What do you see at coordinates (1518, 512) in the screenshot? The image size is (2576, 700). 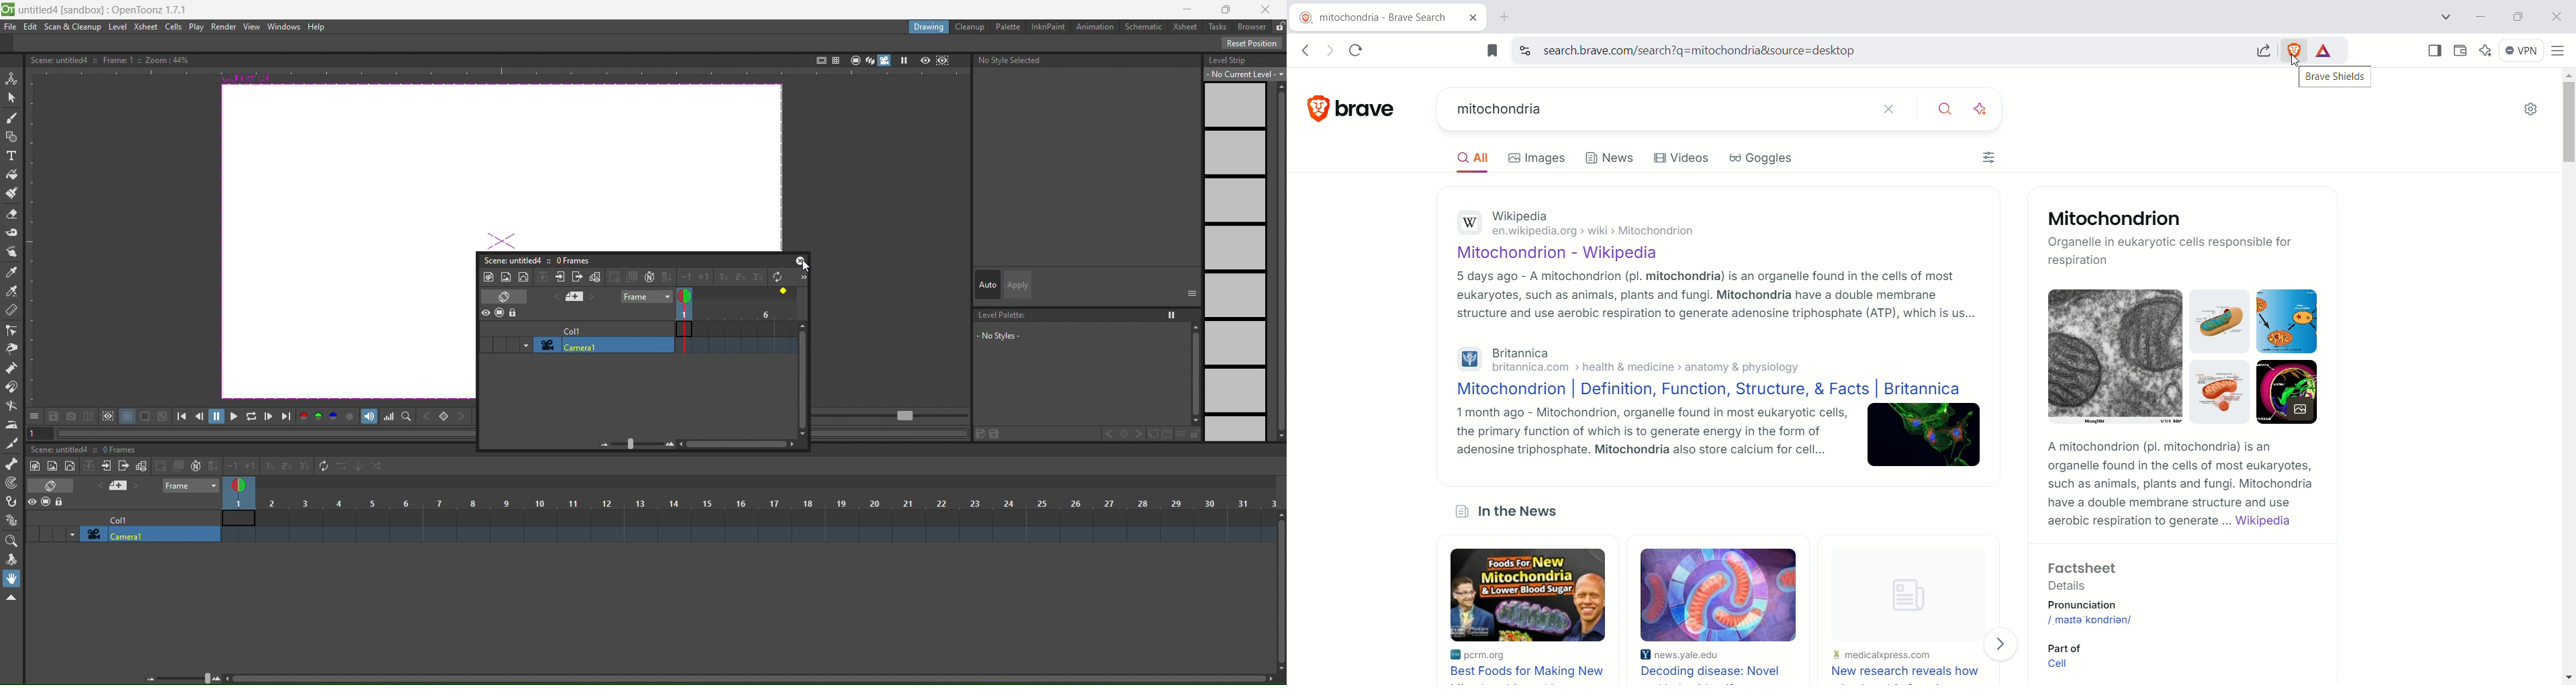 I see `In the News` at bounding box center [1518, 512].